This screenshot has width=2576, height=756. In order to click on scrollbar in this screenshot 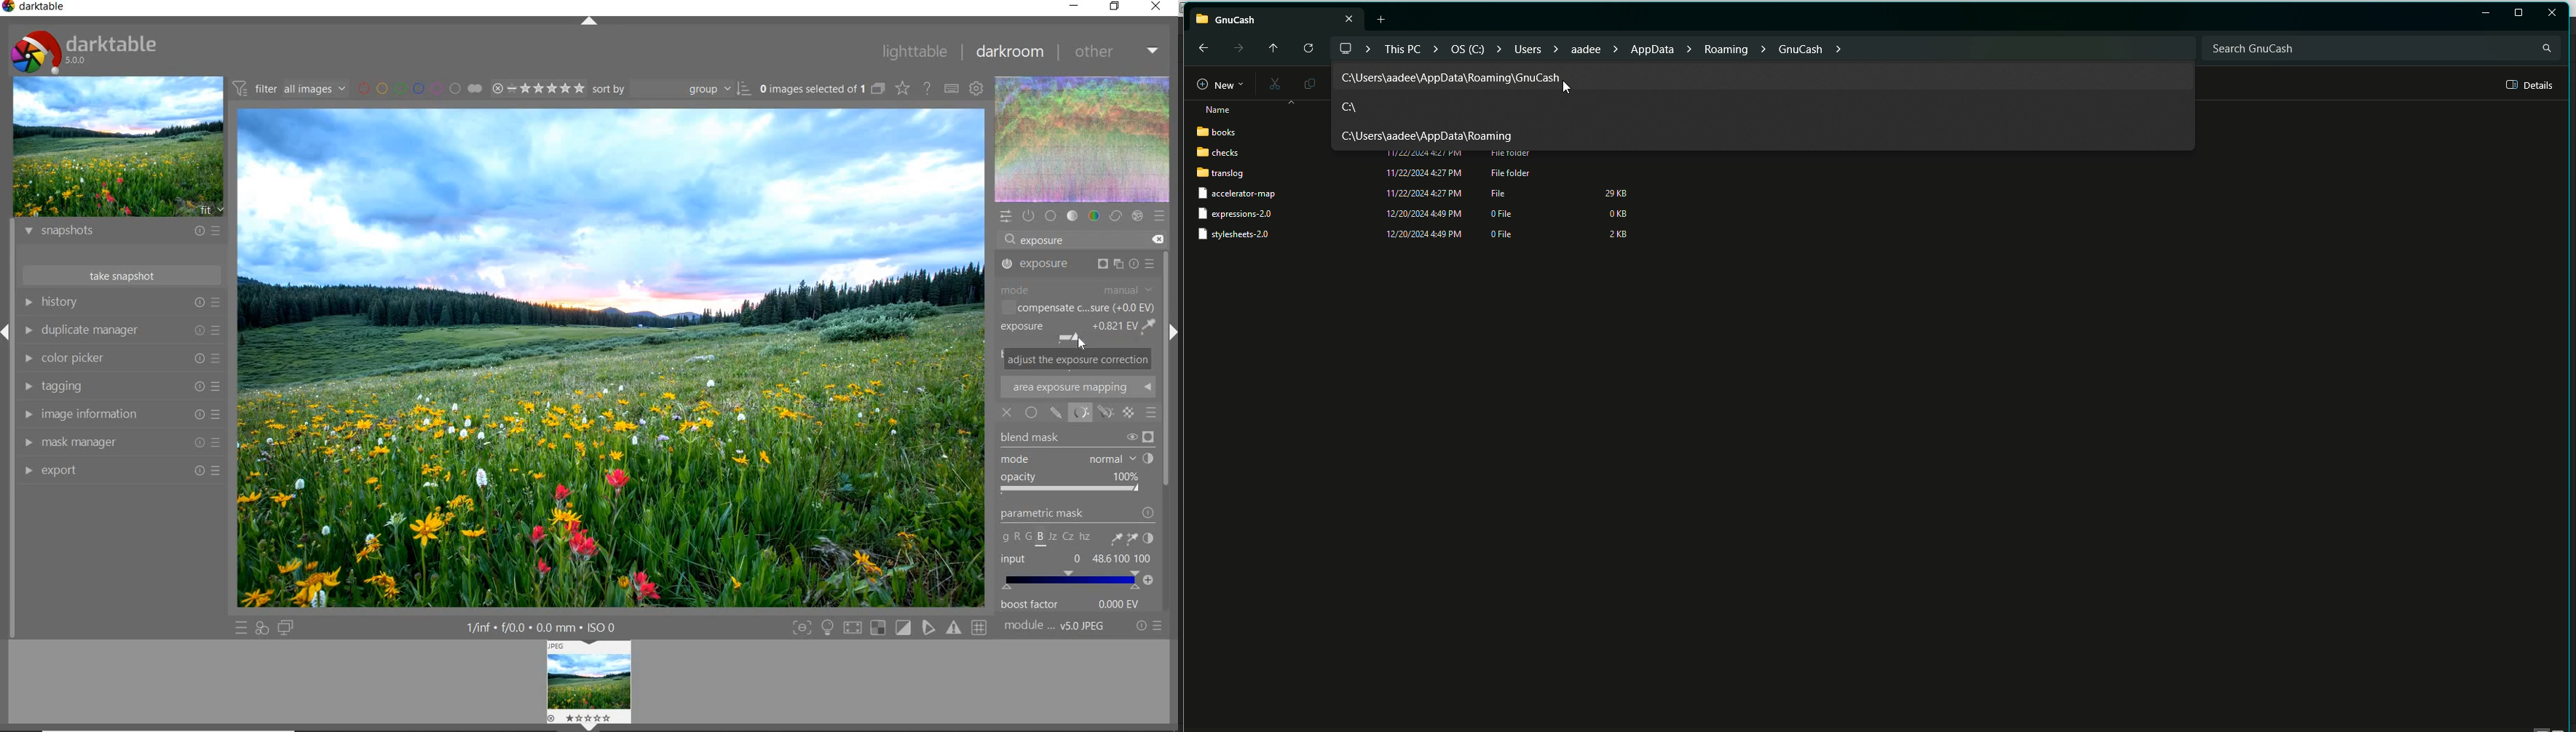, I will do `click(1167, 381)`.